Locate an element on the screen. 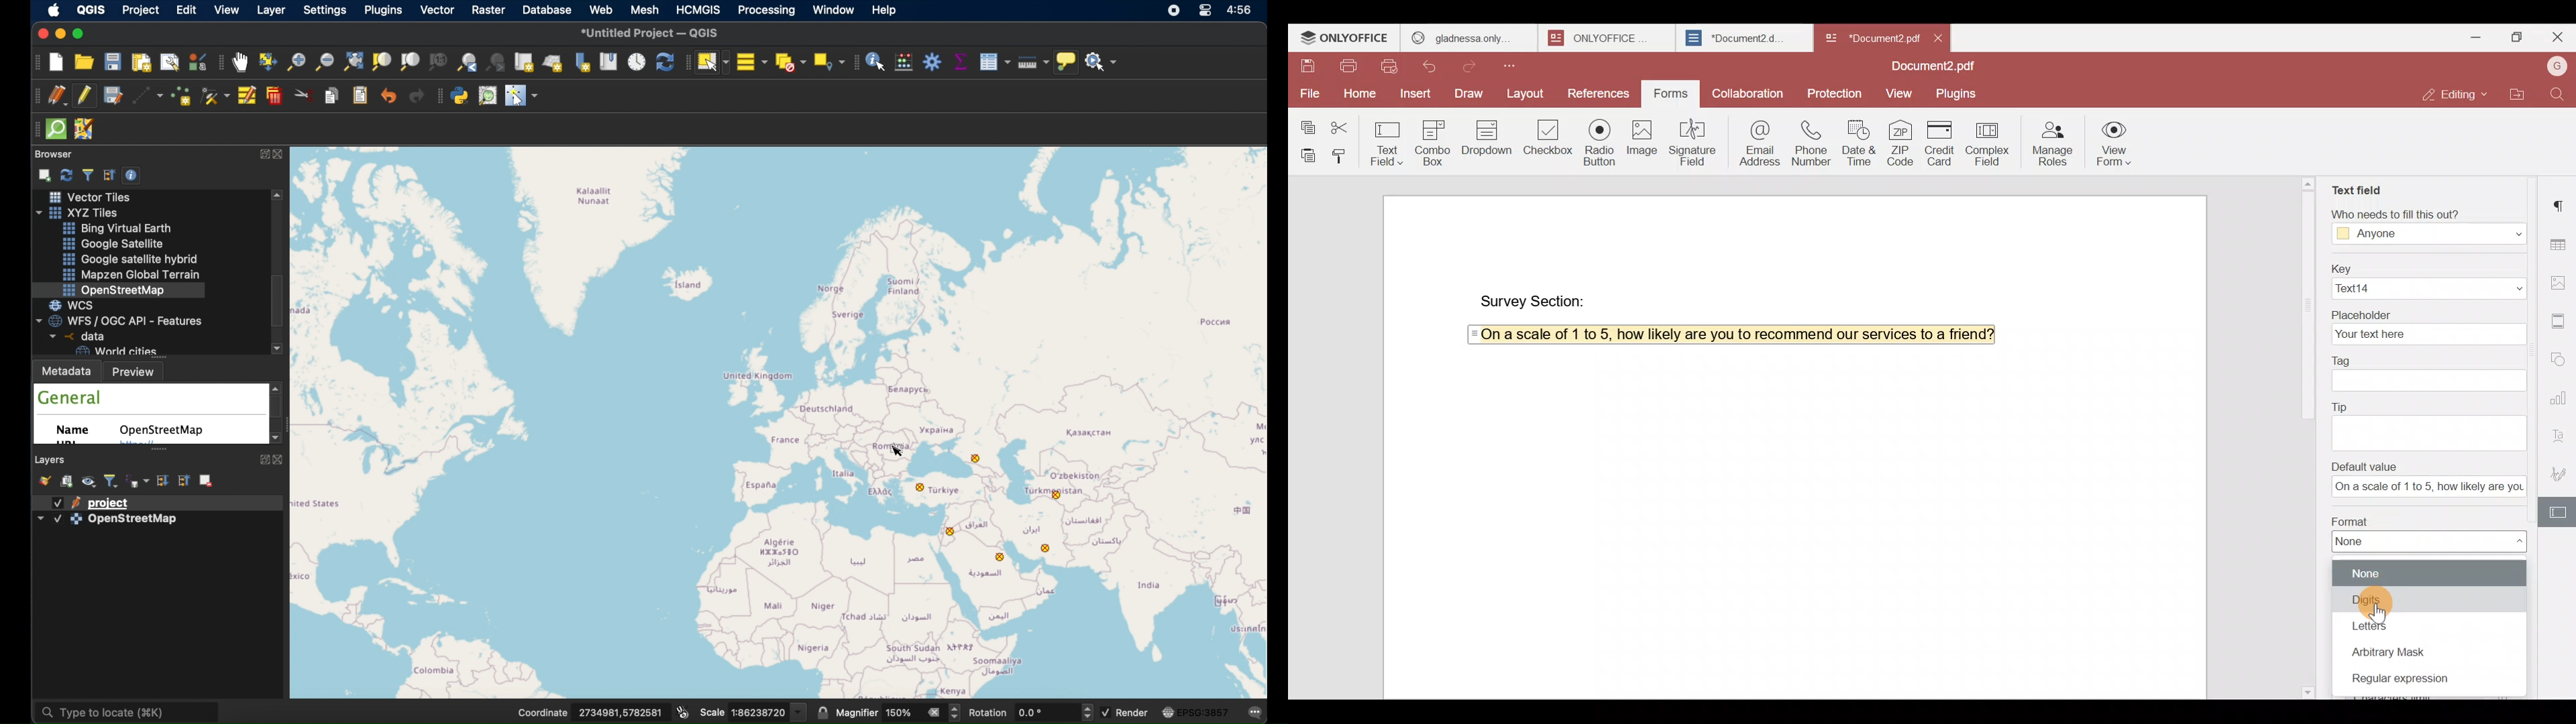 The height and width of the screenshot is (728, 2576). project toolbar is located at coordinates (34, 64).